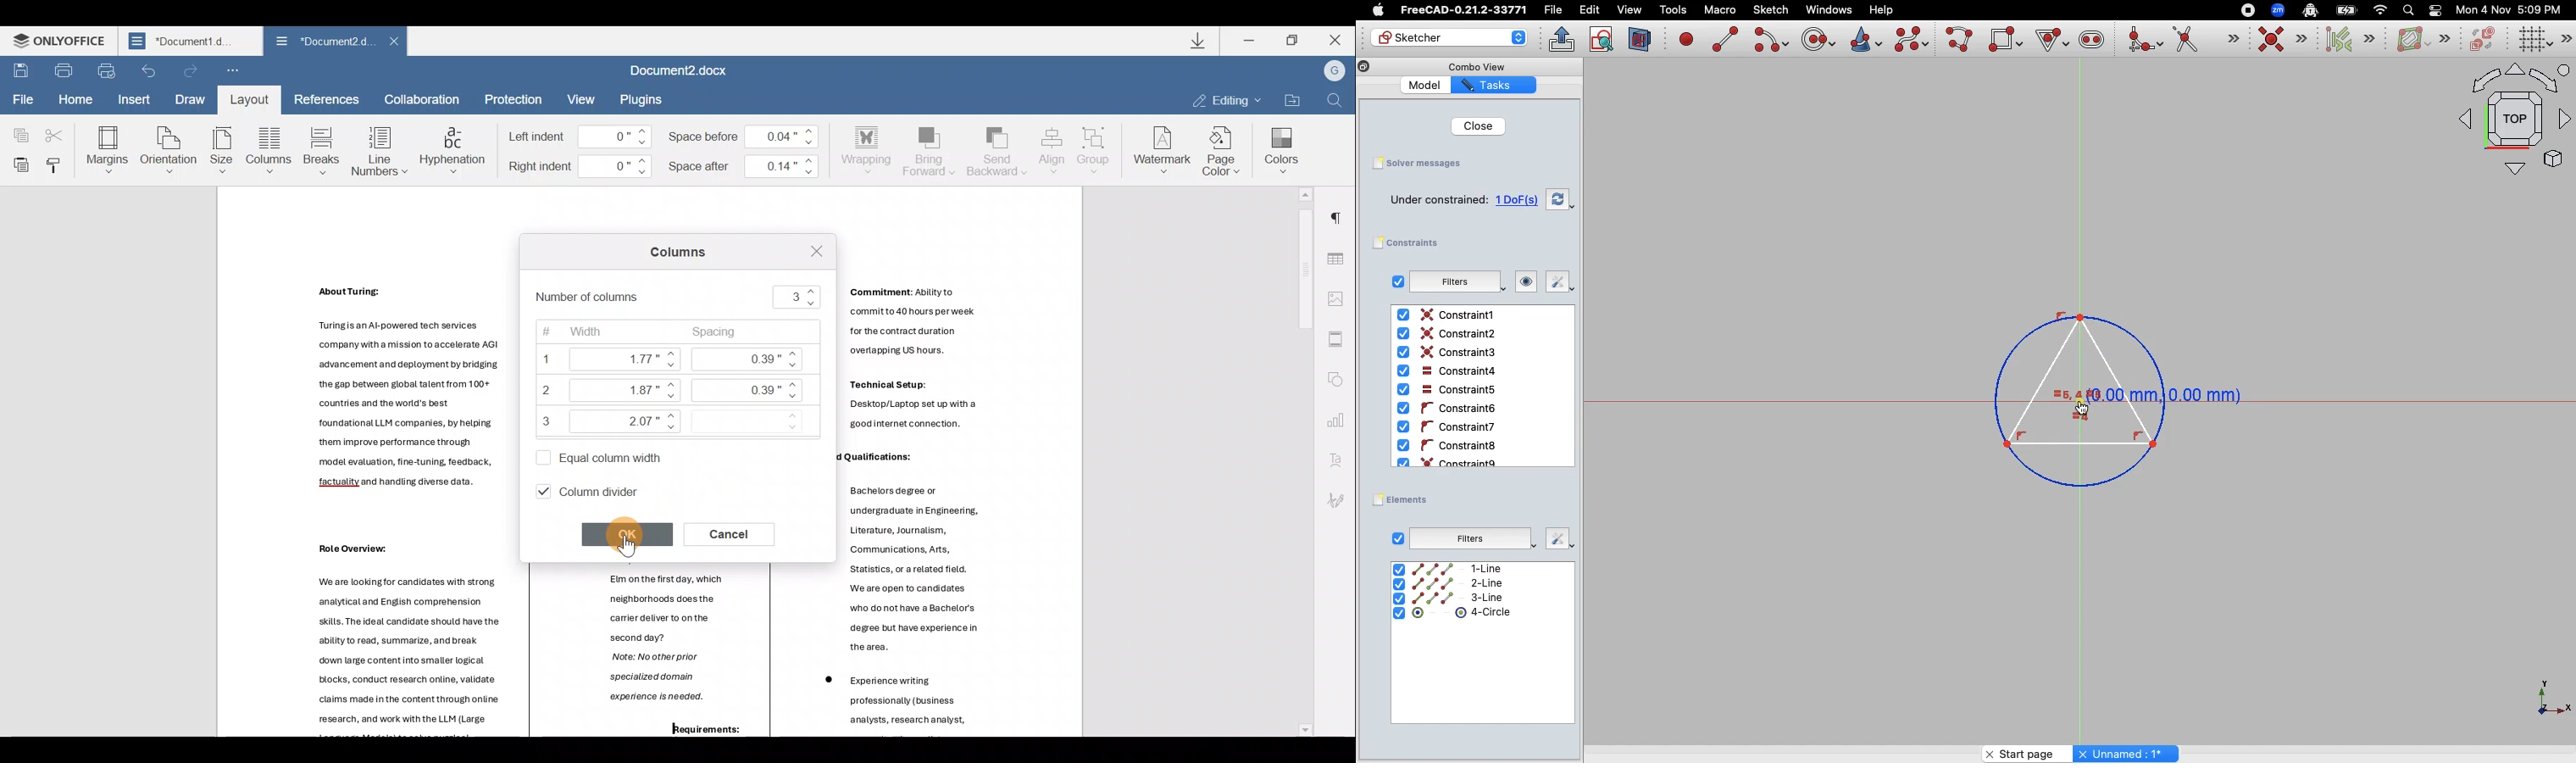  Describe the element at coordinates (1629, 9) in the screenshot. I see `view` at that location.